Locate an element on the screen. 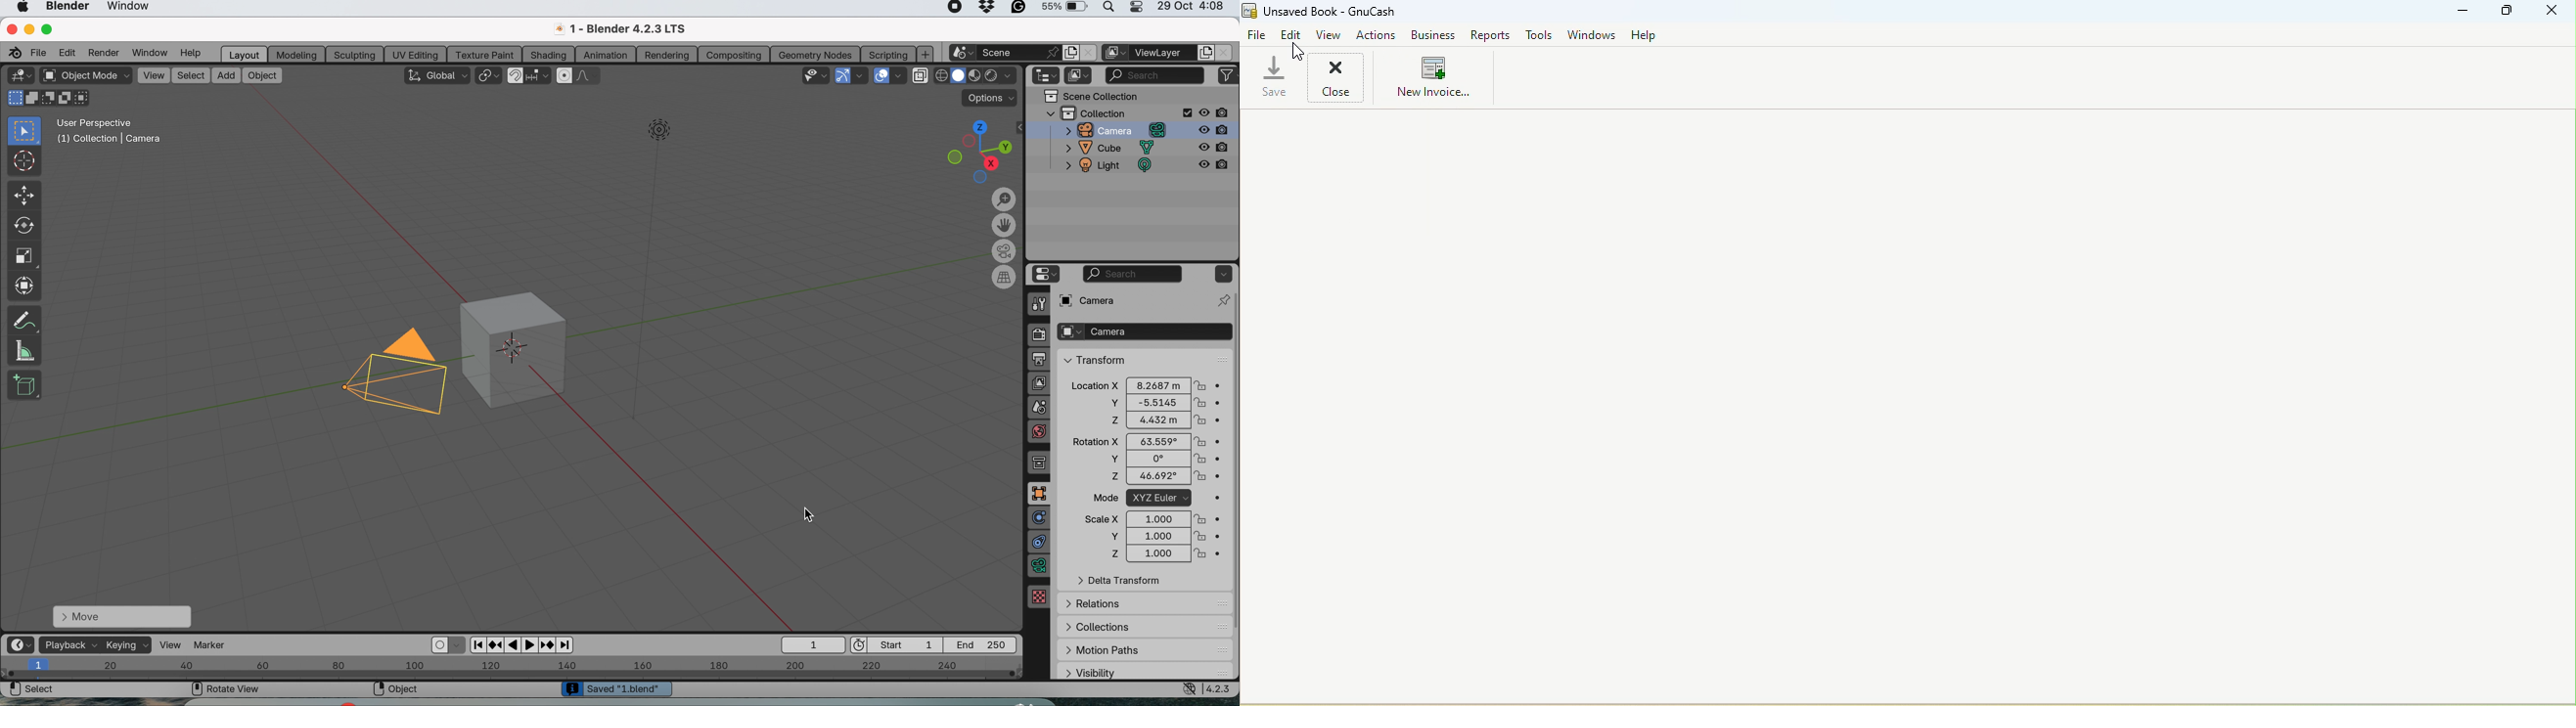 This screenshot has width=2576, height=728. collection is located at coordinates (1119, 112).